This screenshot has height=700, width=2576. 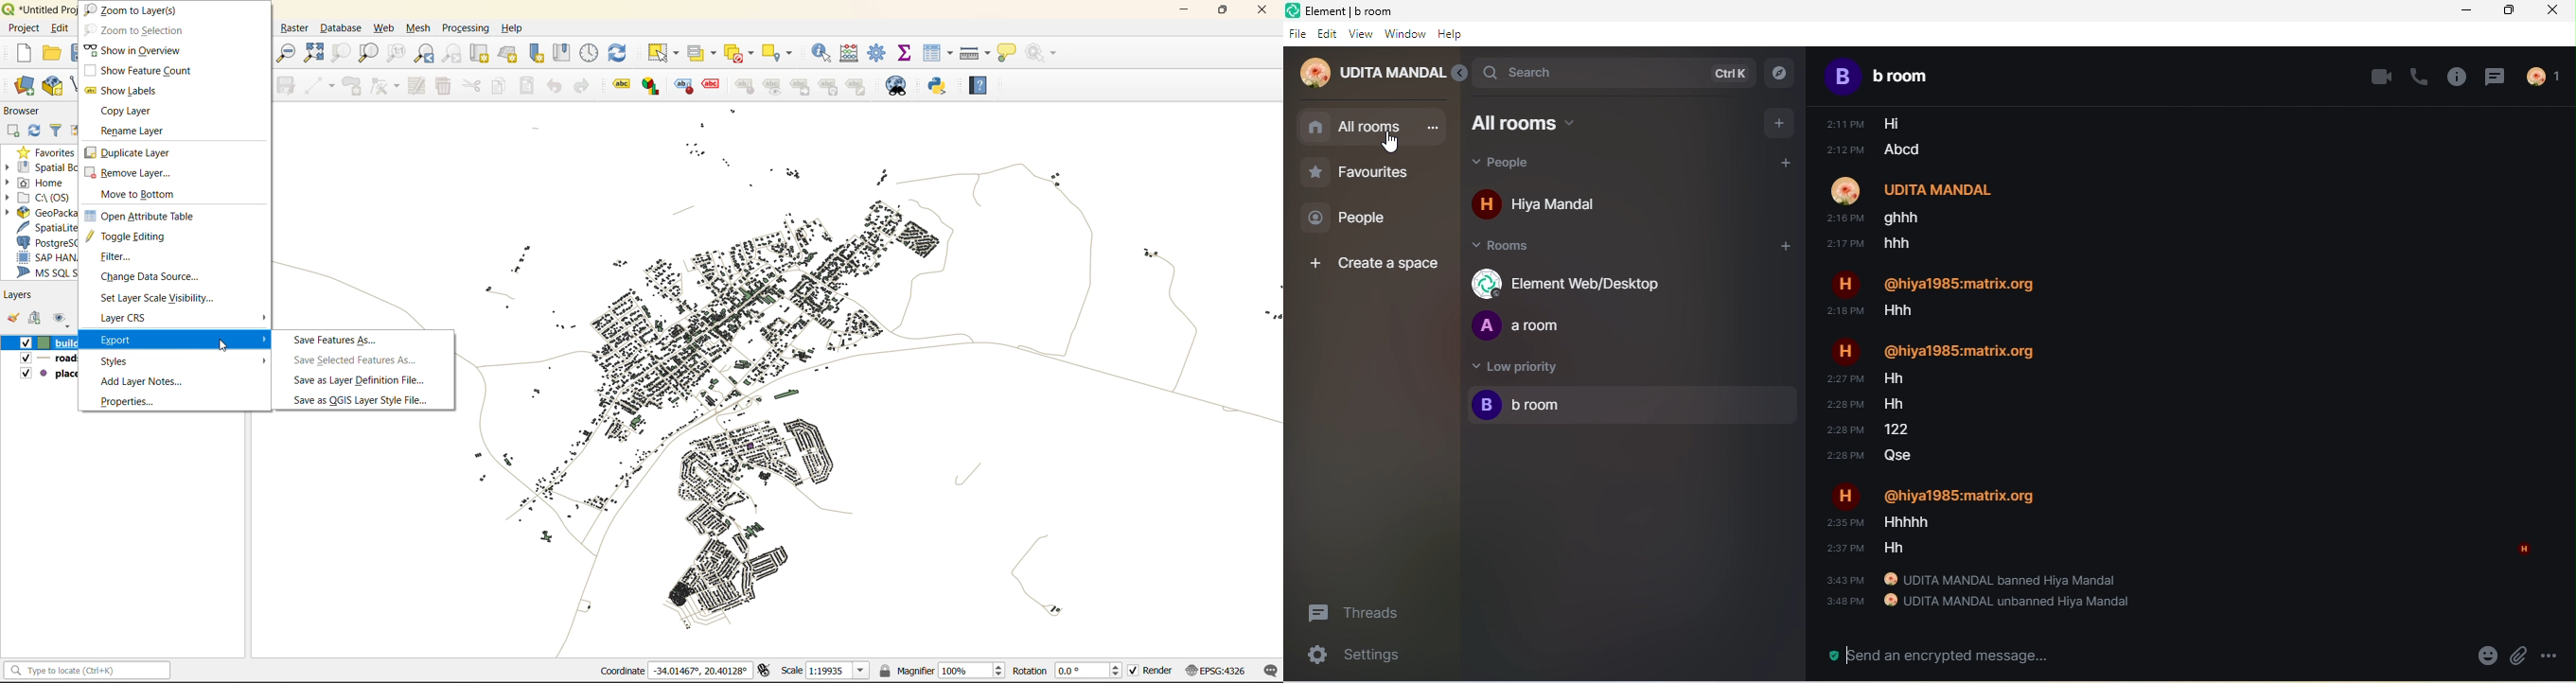 I want to click on new 3d map view, so click(x=509, y=55).